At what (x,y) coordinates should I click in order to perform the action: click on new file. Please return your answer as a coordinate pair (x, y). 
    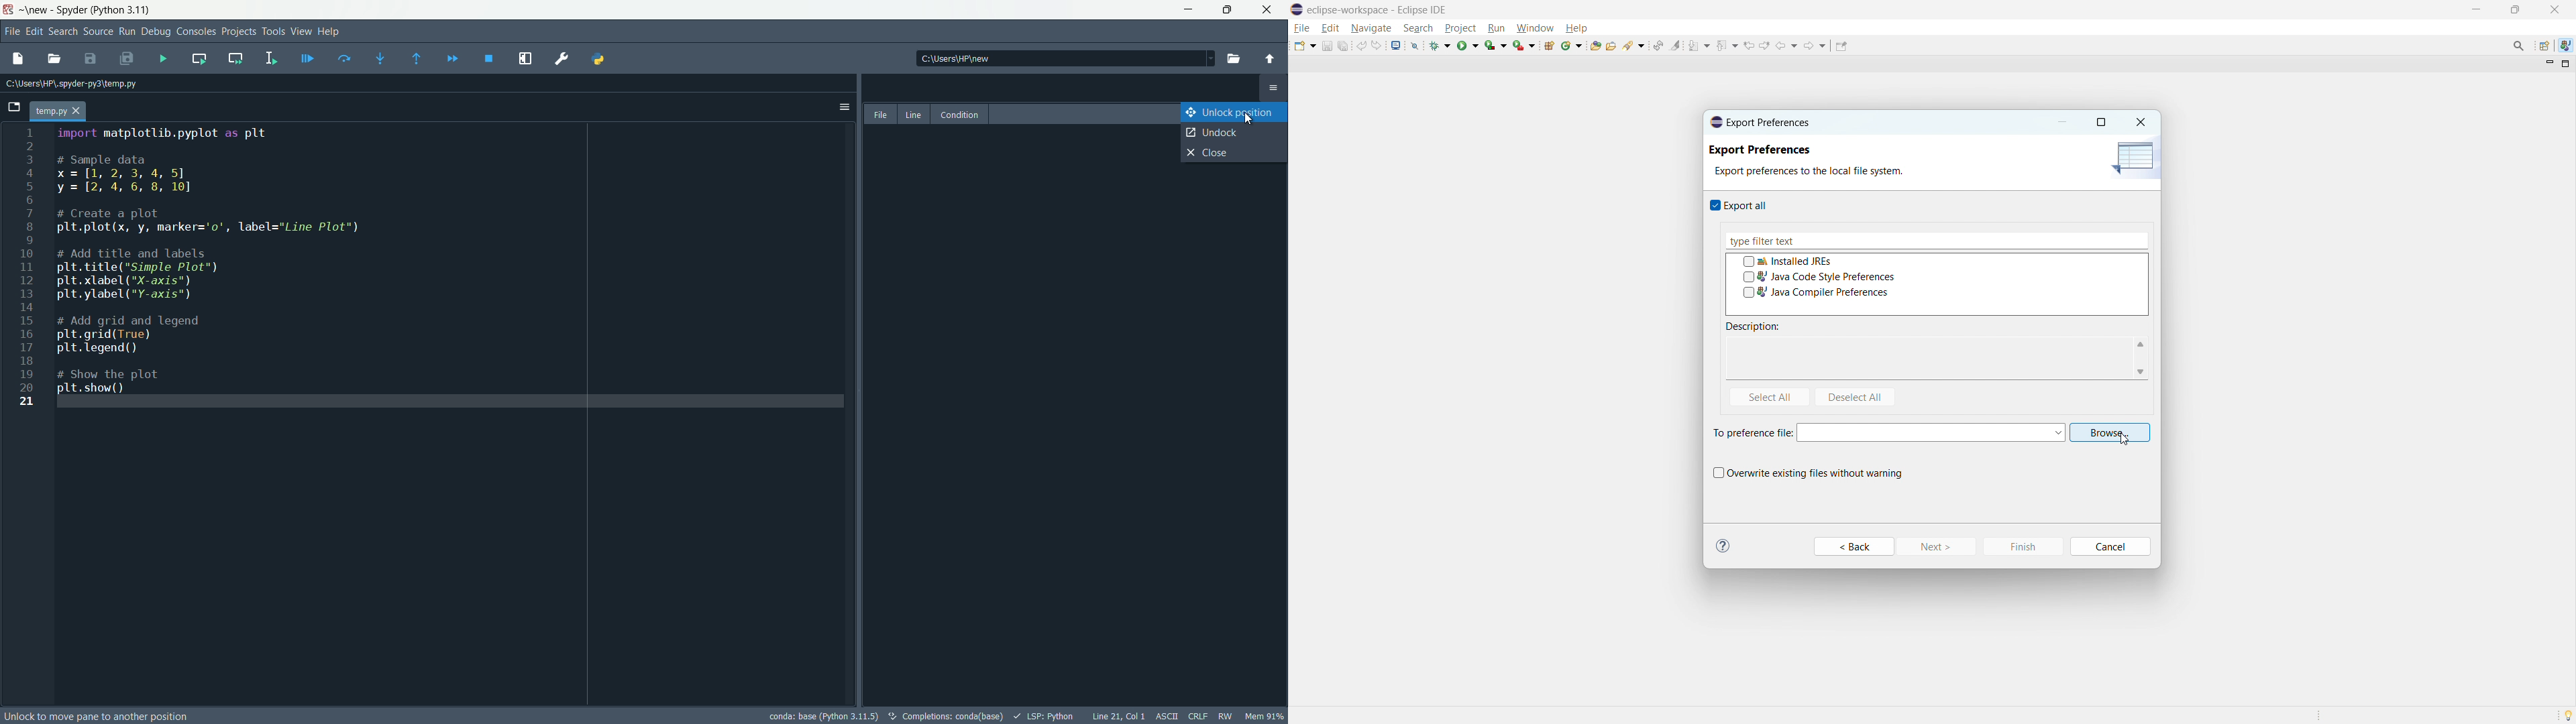
    Looking at the image, I should click on (16, 58).